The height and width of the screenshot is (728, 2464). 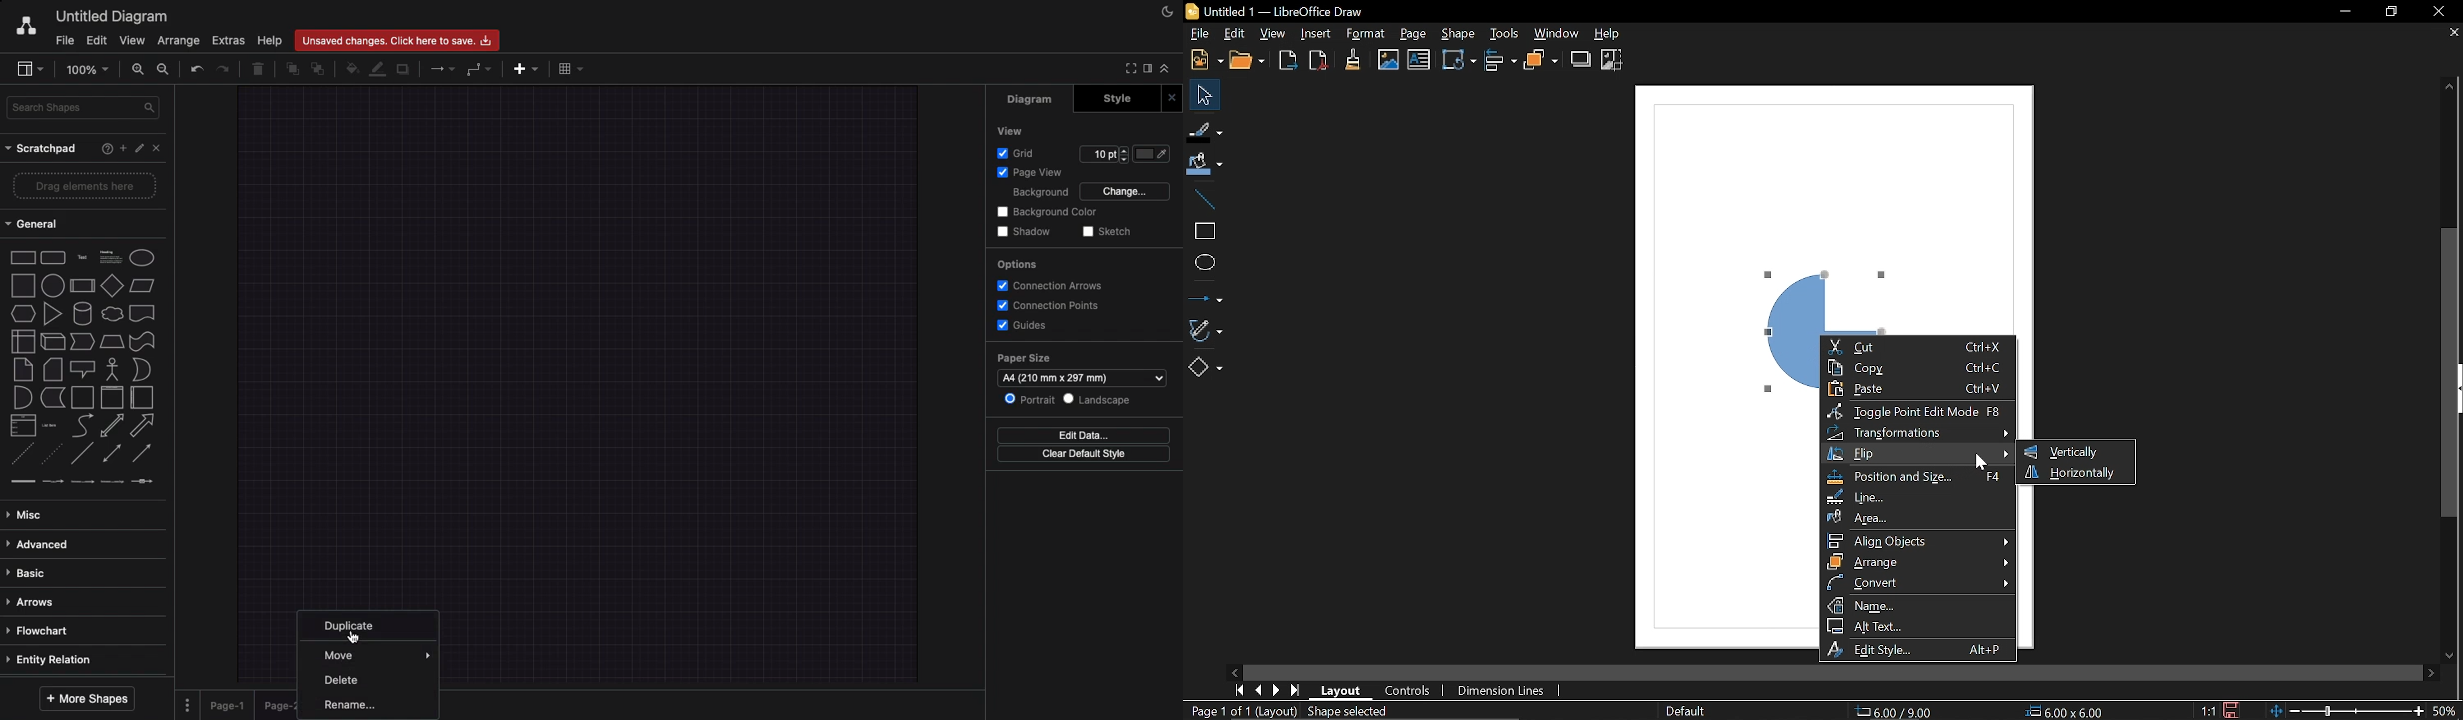 What do you see at coordinates (1557, 34) in the screenshot?
I see `Window` at bounding box center [1557, 34].